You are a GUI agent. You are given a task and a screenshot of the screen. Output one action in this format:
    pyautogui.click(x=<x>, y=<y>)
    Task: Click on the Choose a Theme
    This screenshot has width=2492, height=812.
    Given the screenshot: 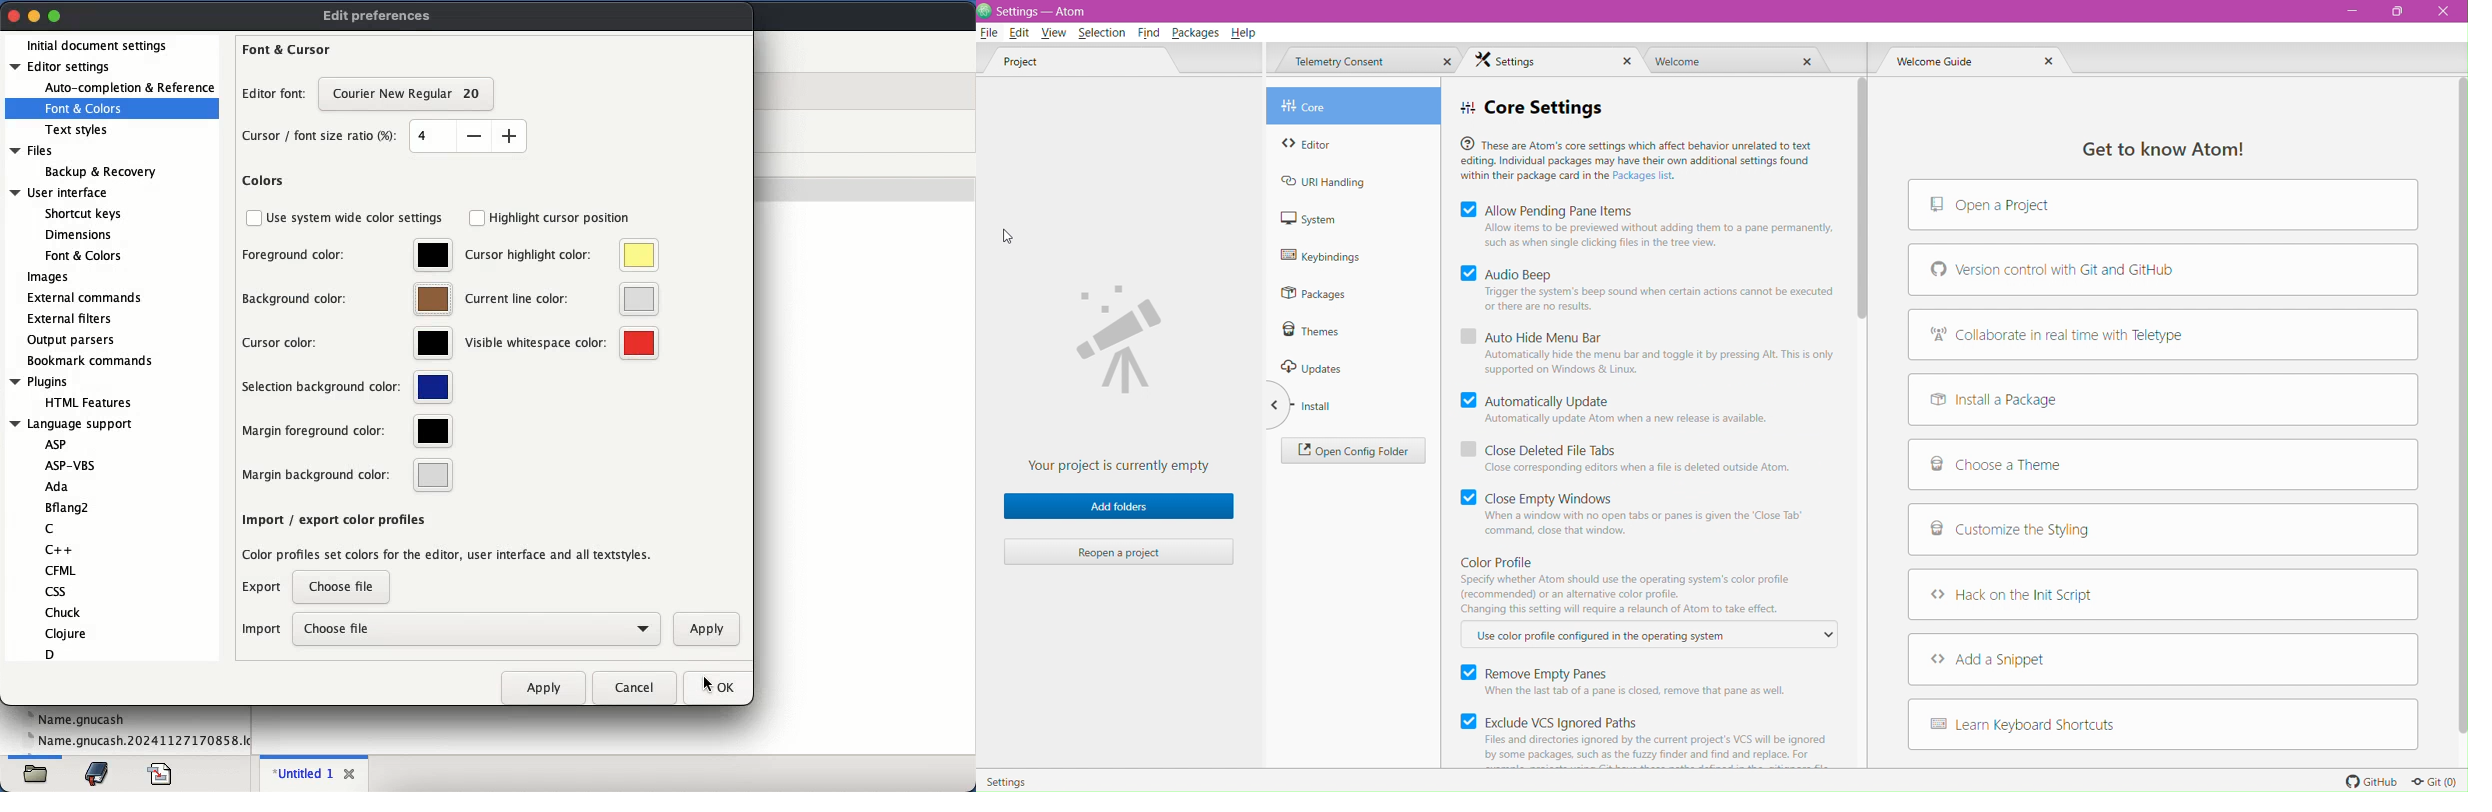 What is the action you would take?
    pyautogui.click(x=2163, y=465)
    